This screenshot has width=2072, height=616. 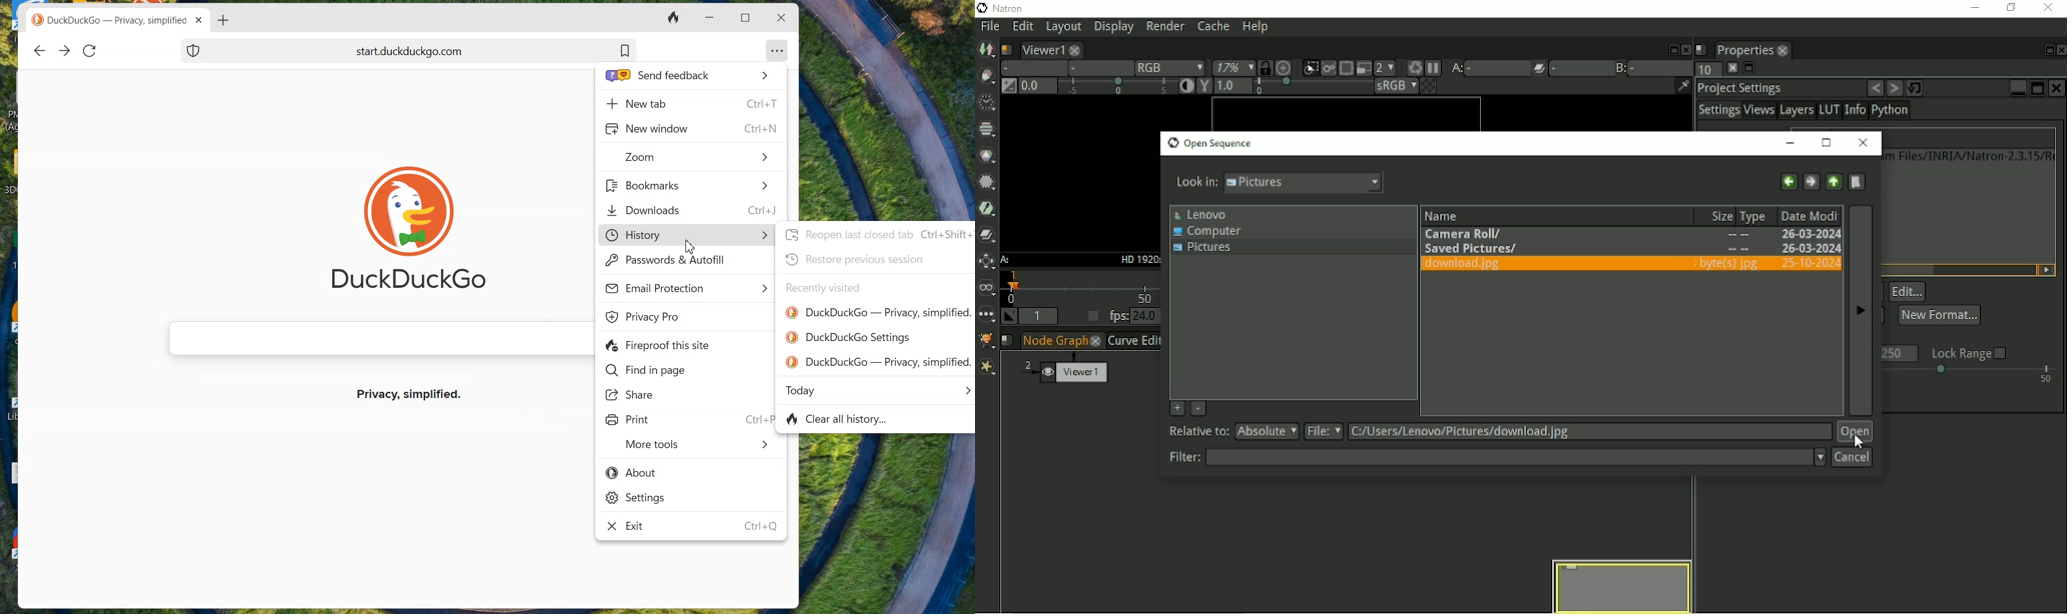 What do you see at coordinates (1972, 7) in the screenshot?
I see `Minimize` at bounding box center [1972, 7].